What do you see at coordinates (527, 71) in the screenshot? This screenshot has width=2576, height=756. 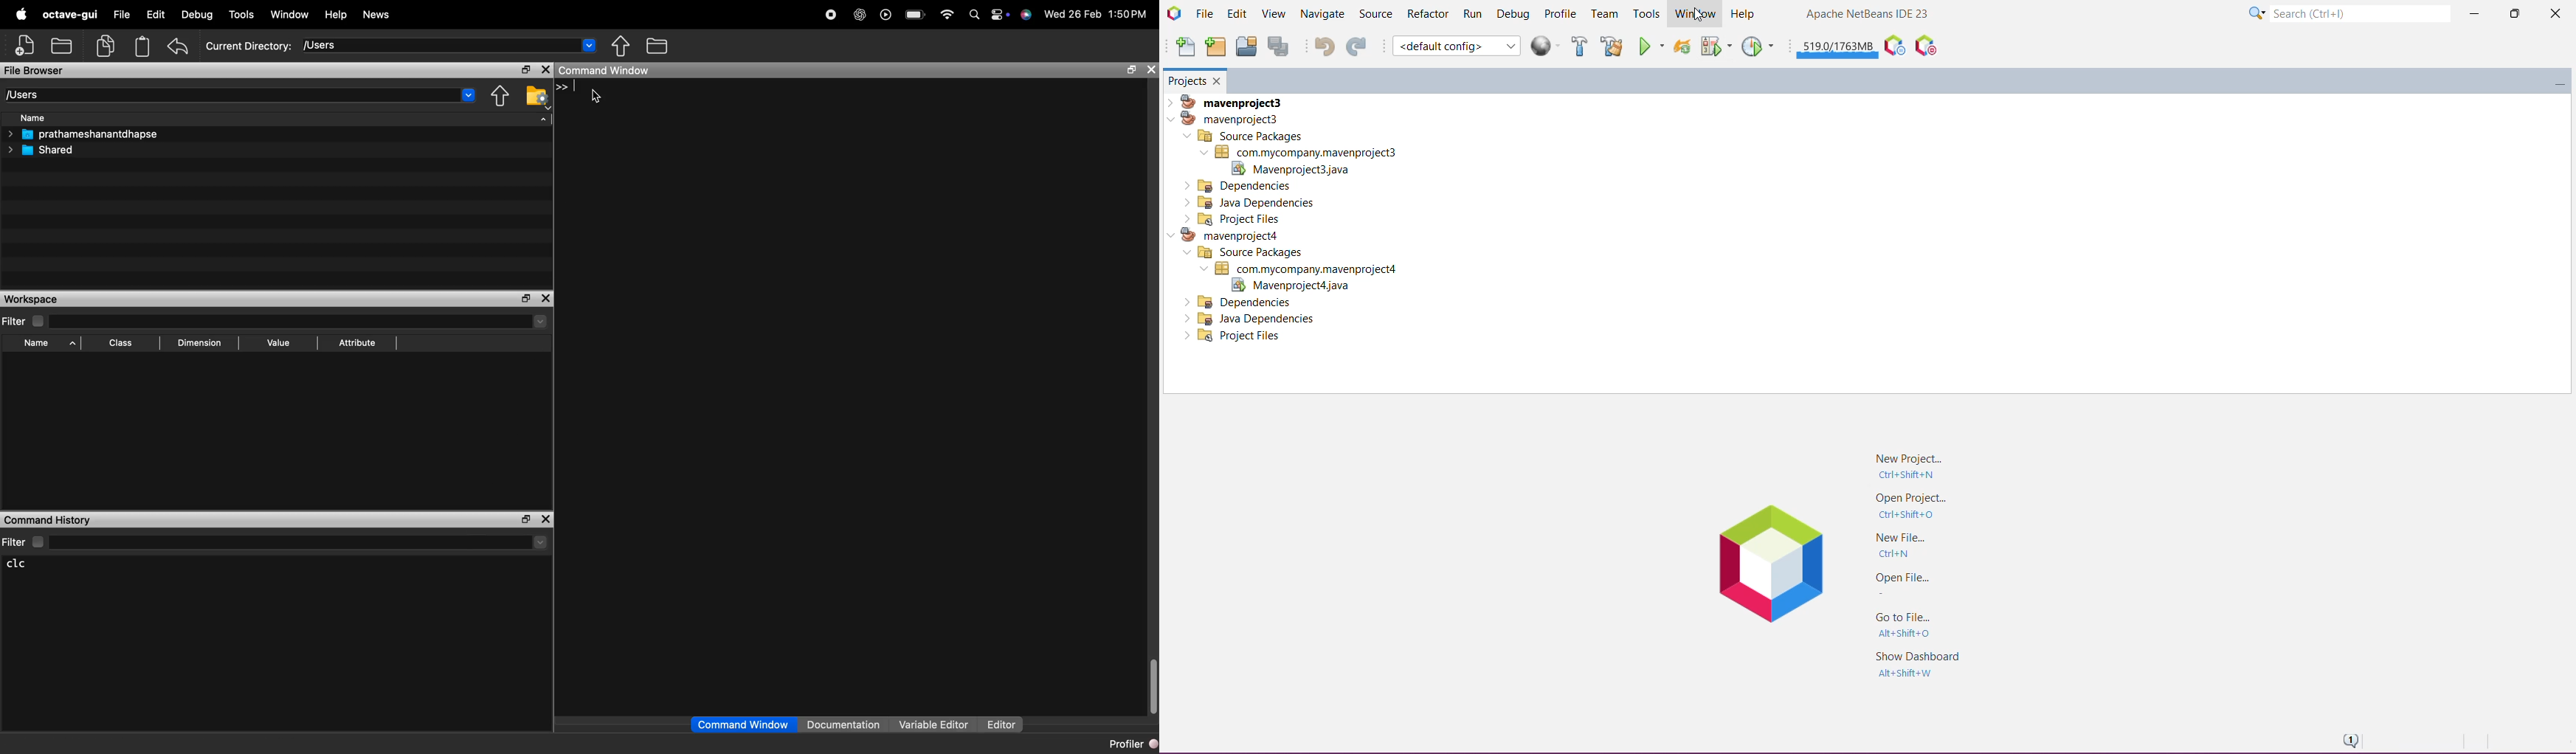 I see `Maximize` at bounding box center [527, 71].